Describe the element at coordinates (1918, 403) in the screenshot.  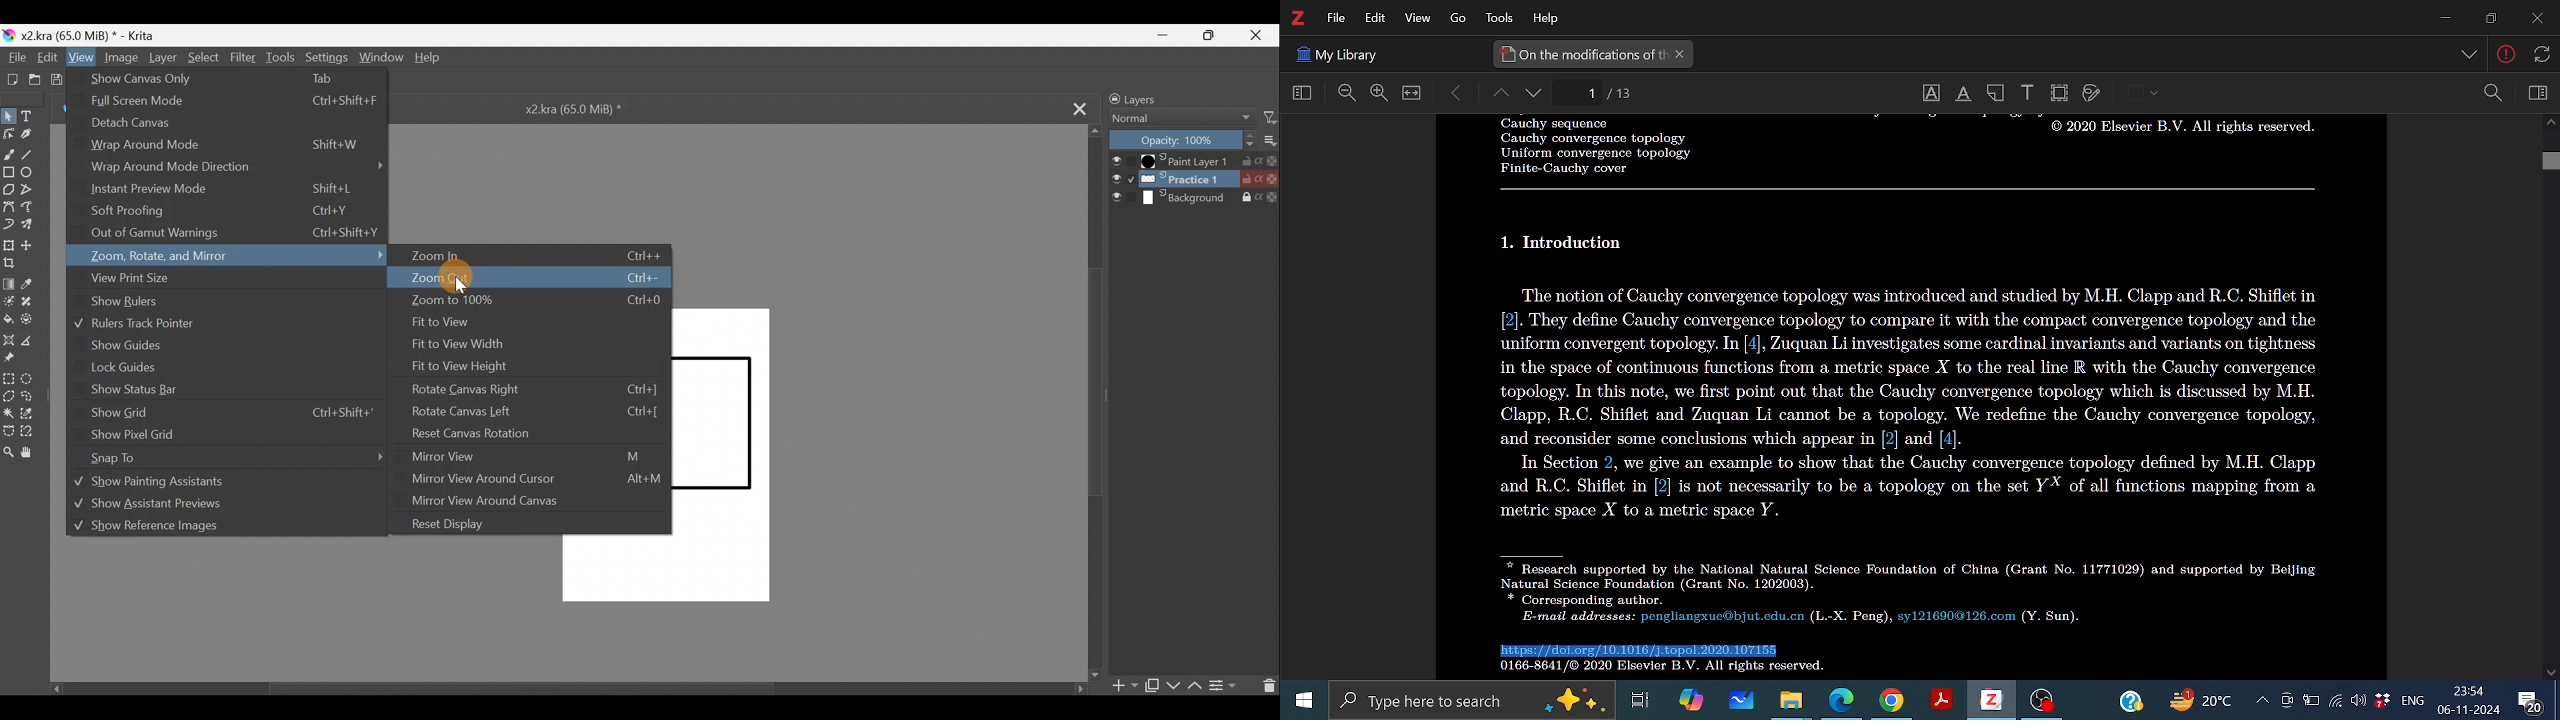
I see `` at that location.